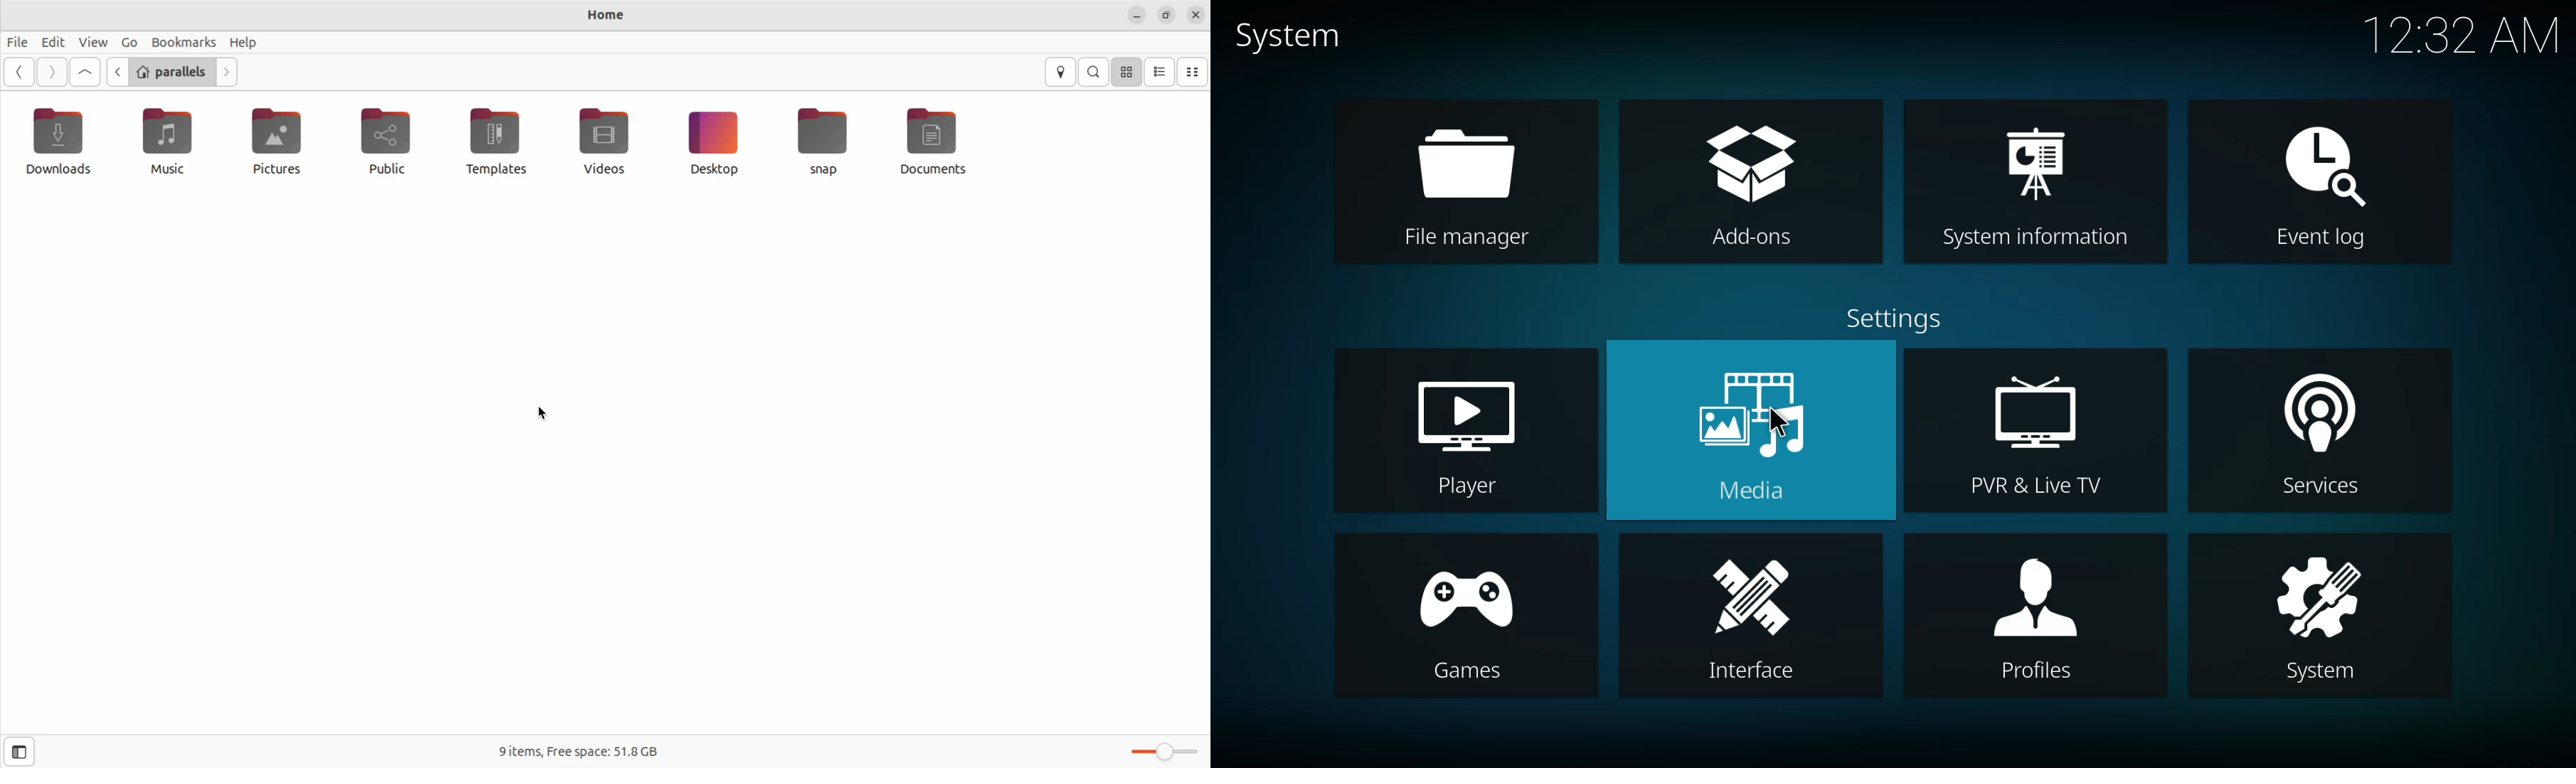  I want to click on system, so click(2321, 617).